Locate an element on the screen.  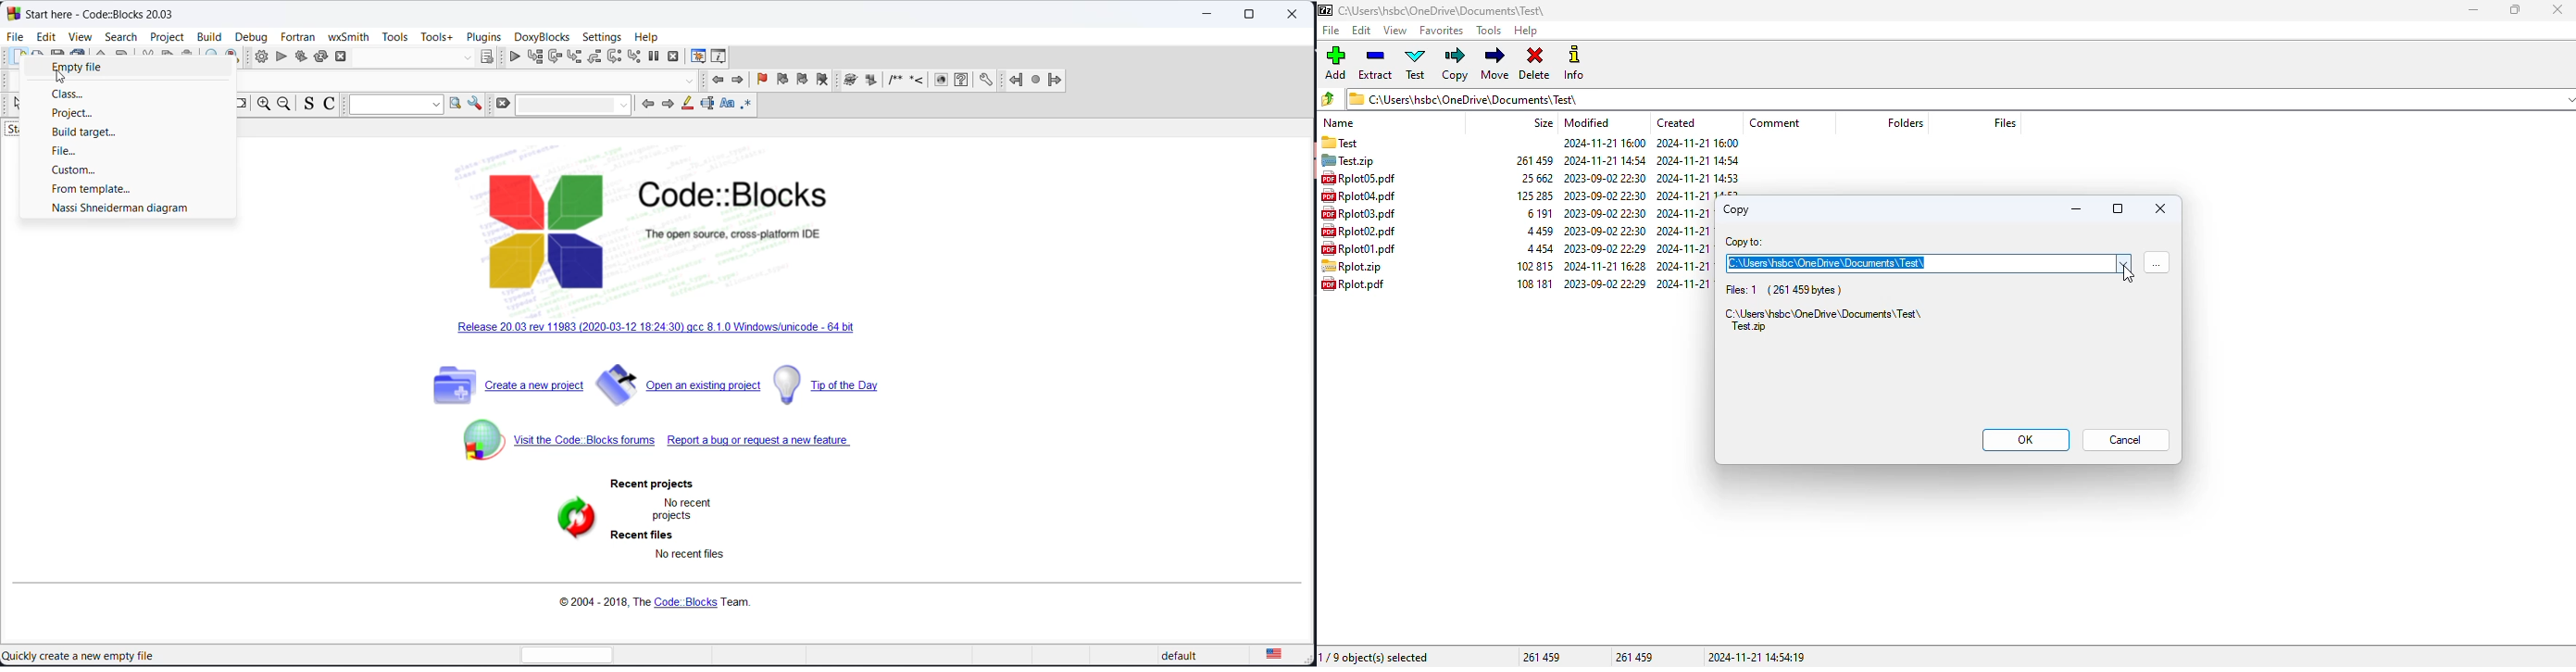
extract is located at coordinates (1376, 65).